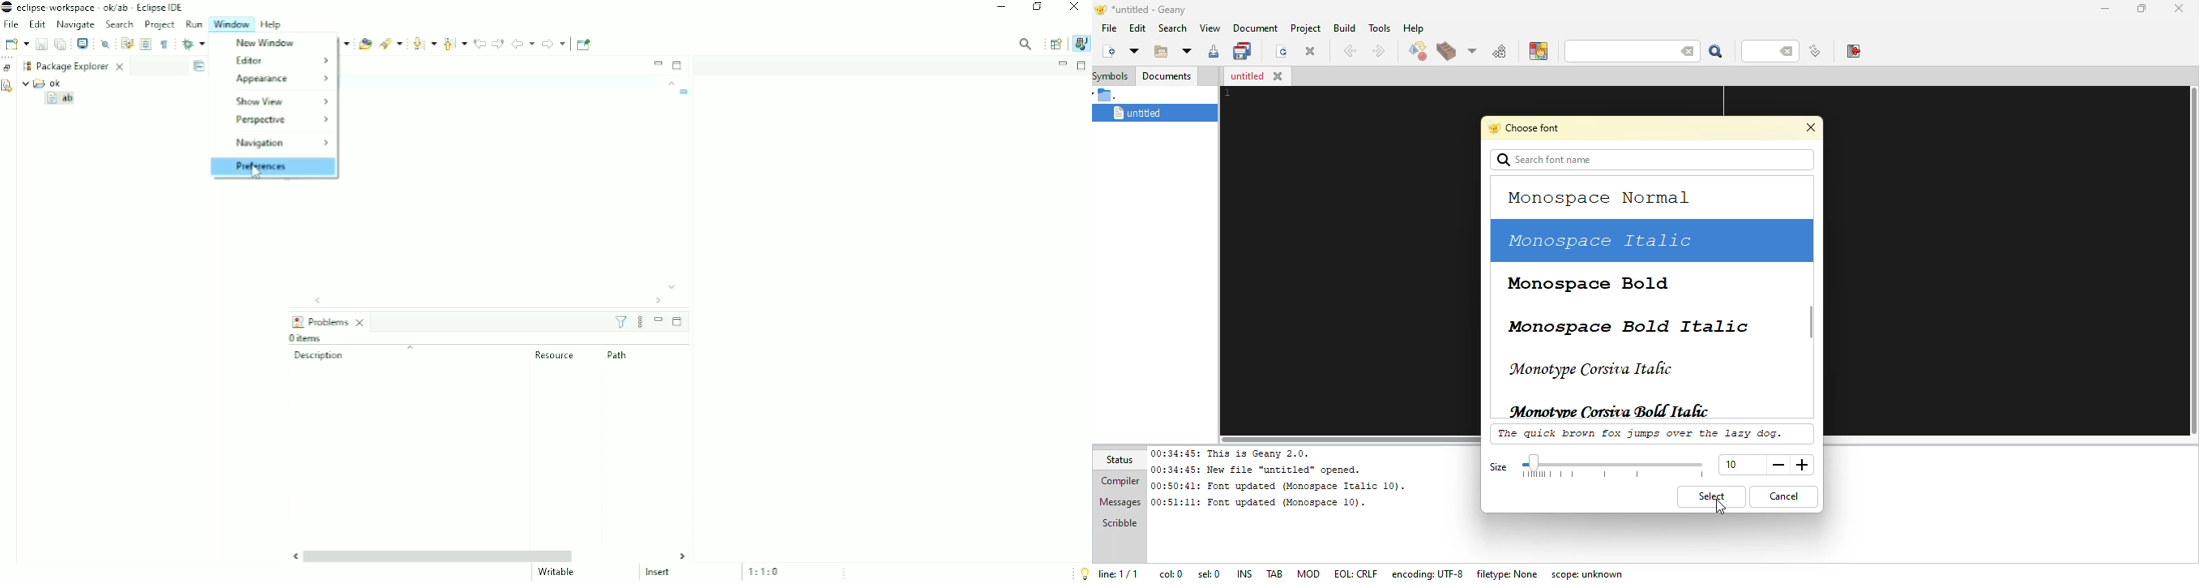 This screenshot has height=588, width=2212. Describe the element at coordinates (1789, 52) in the screenshot. I see `back space` at that location.